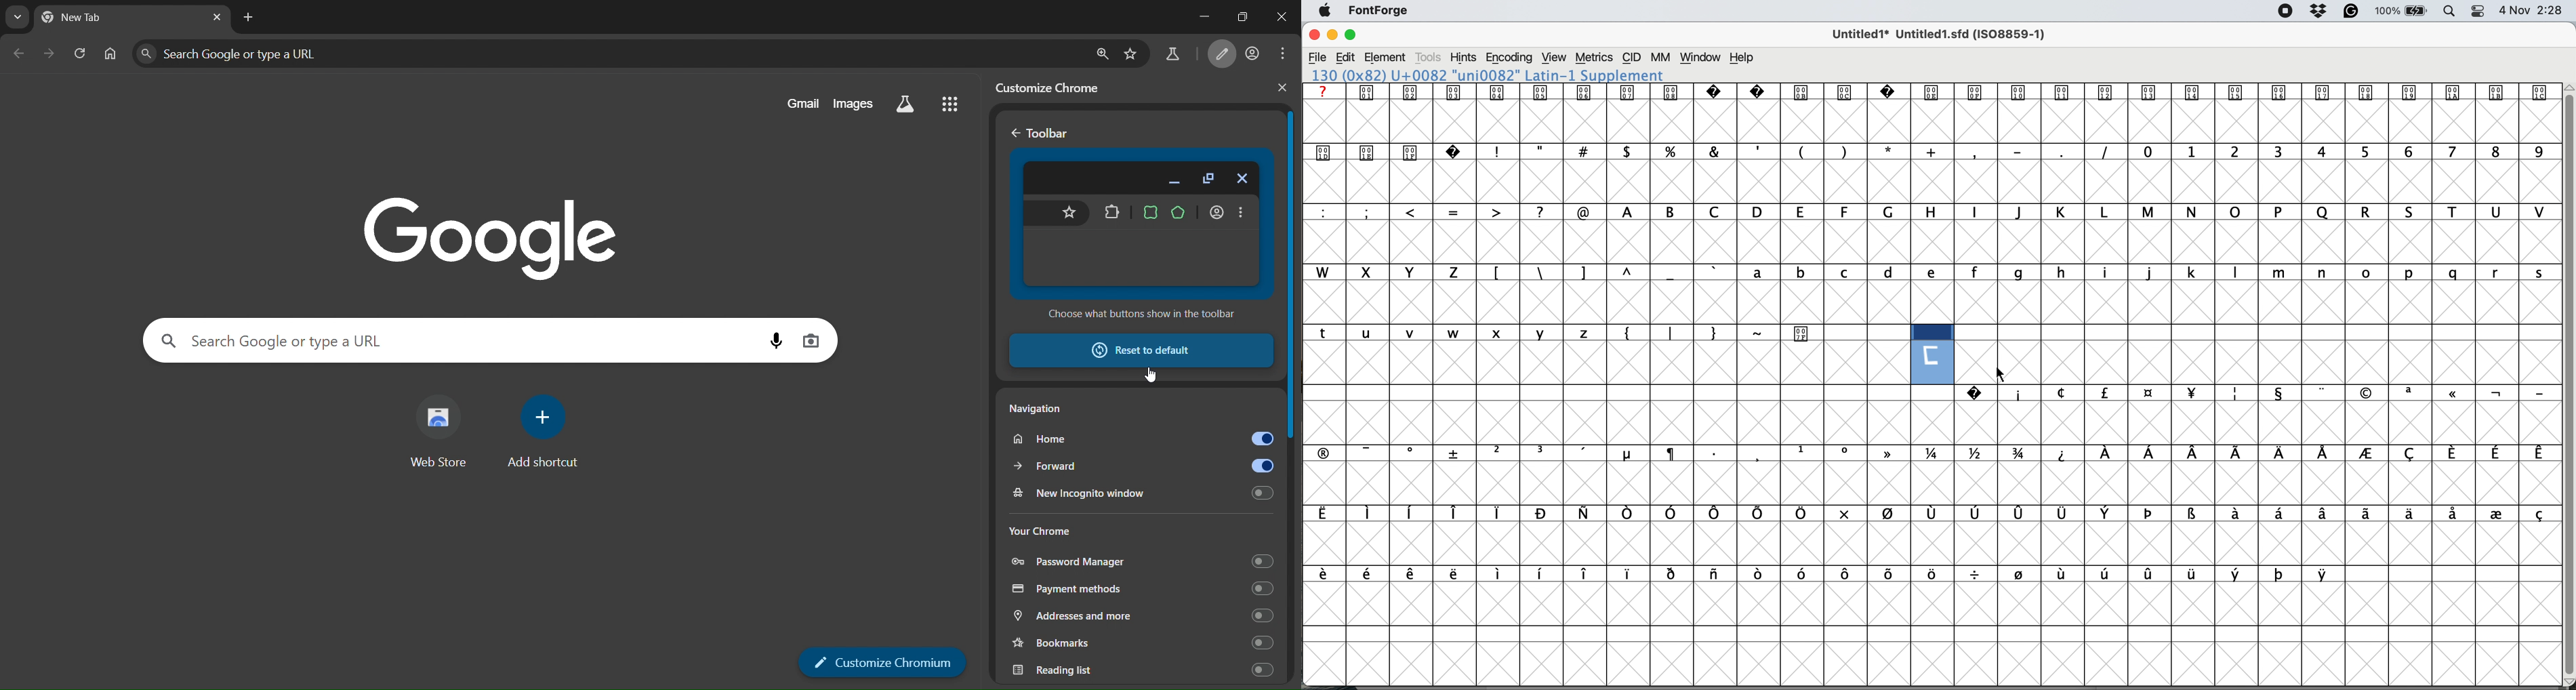  Describe the element at coordinates (1933, 354) in the screenshot. I see `glyph added` at that location.